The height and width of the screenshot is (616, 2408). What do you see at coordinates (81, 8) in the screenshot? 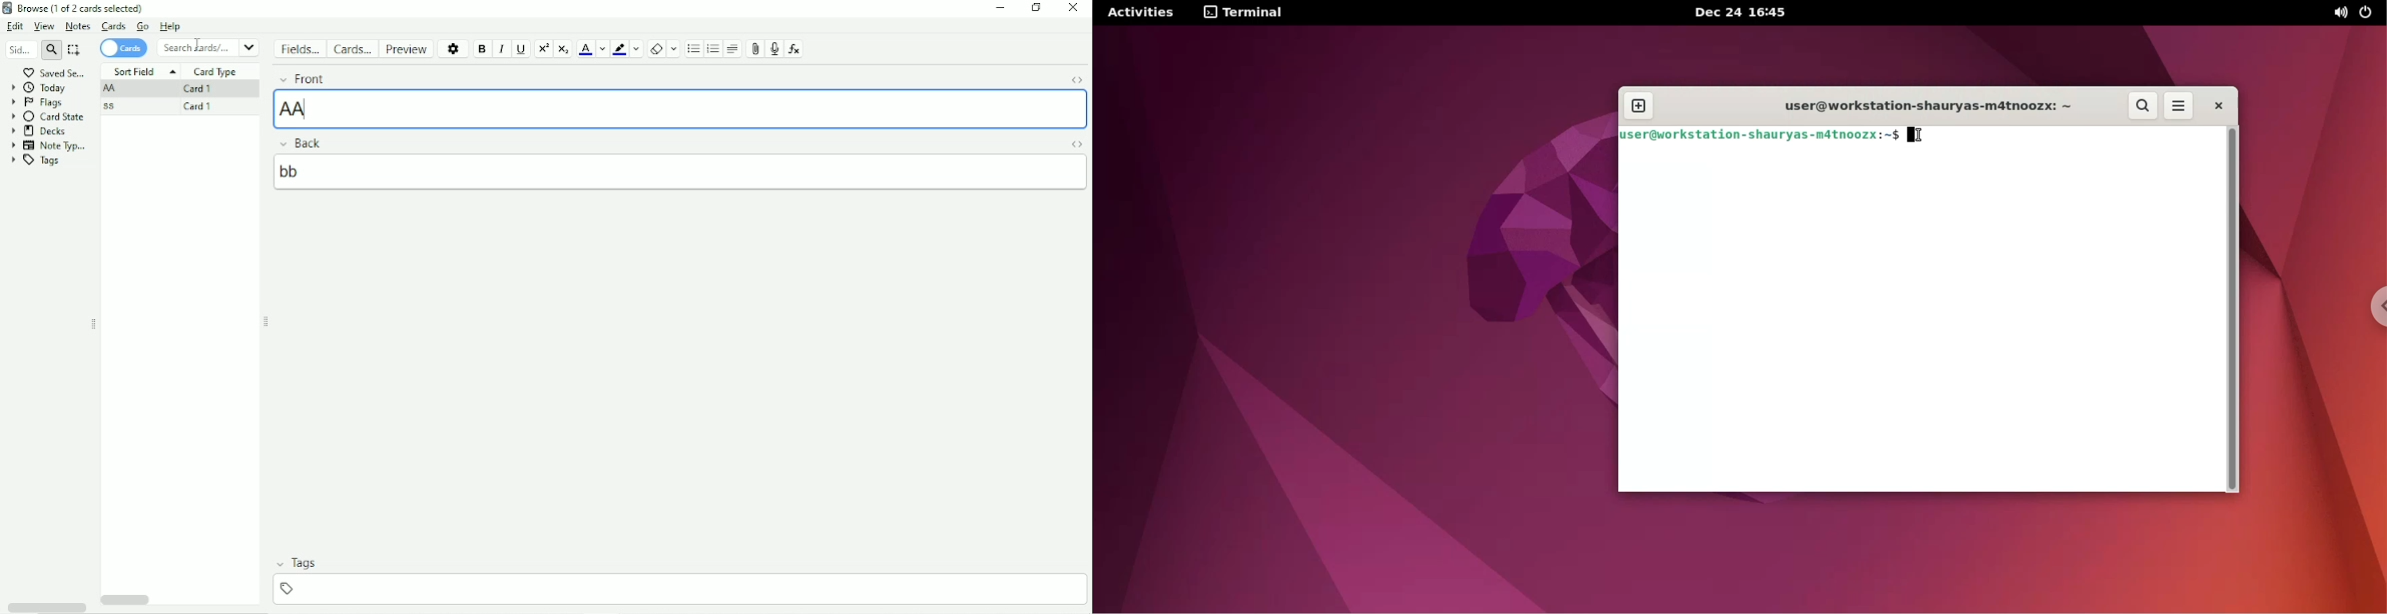
I see `Browse` at bounding box center [81, 8].